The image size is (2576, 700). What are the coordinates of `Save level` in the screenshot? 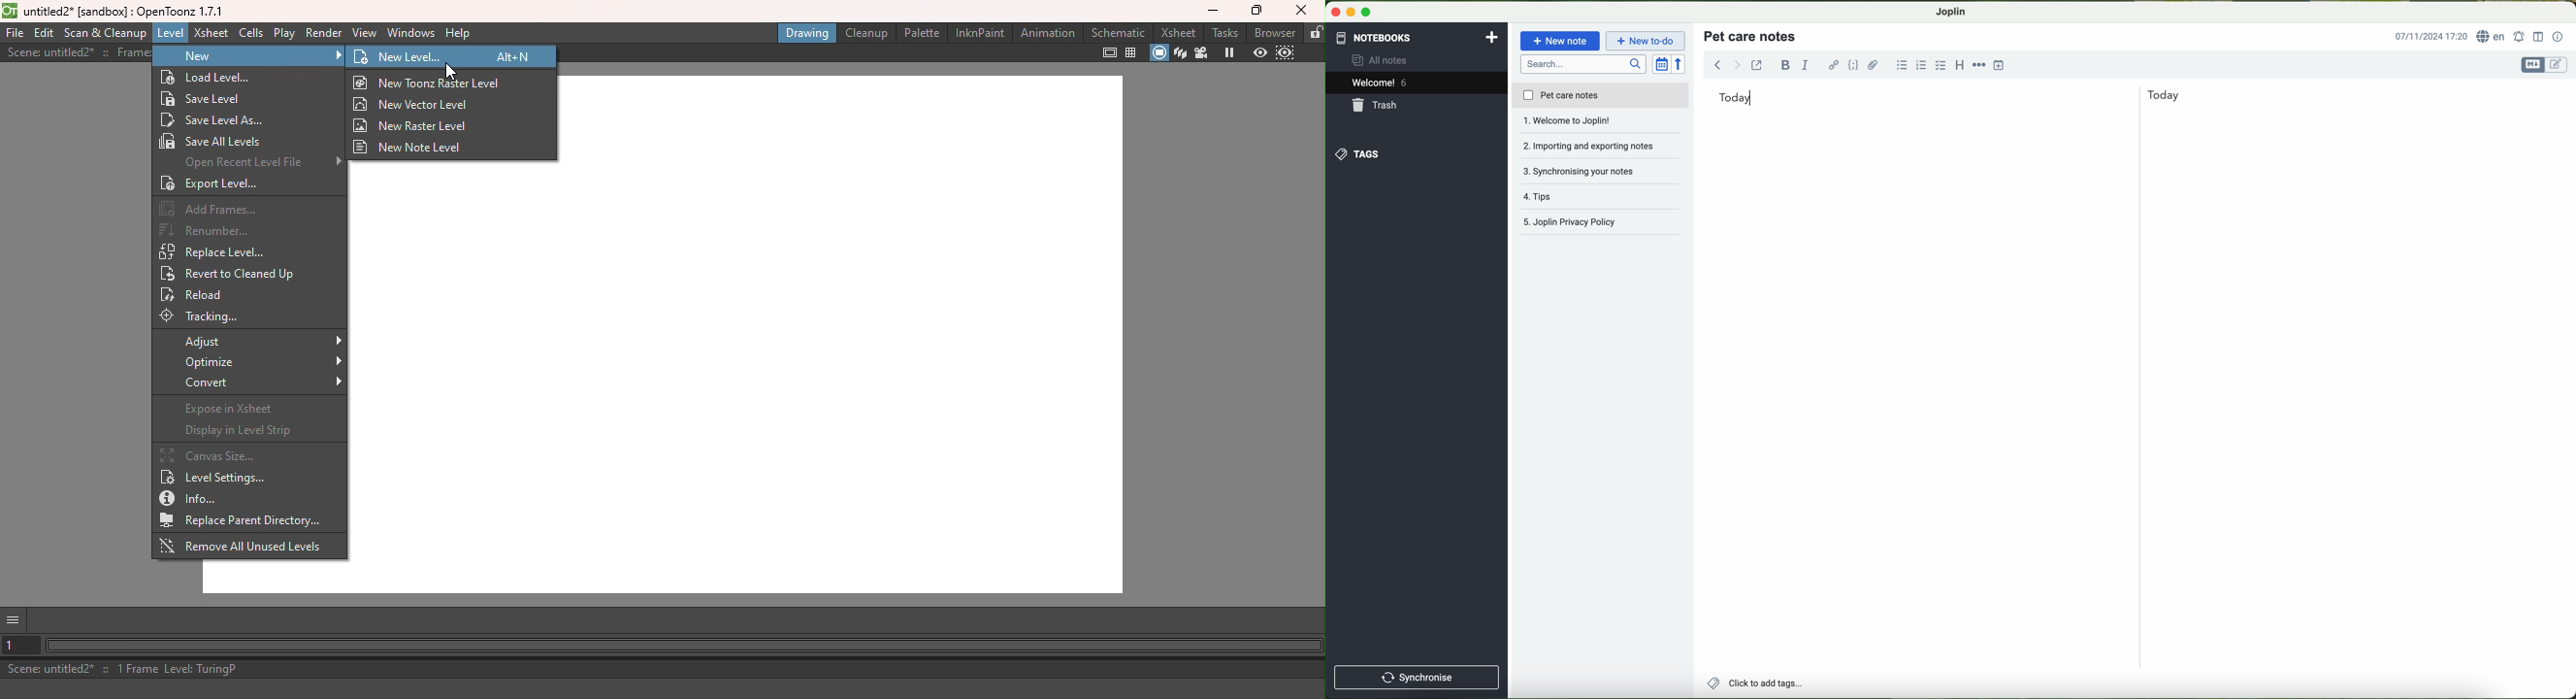 It's located at (213, 99).